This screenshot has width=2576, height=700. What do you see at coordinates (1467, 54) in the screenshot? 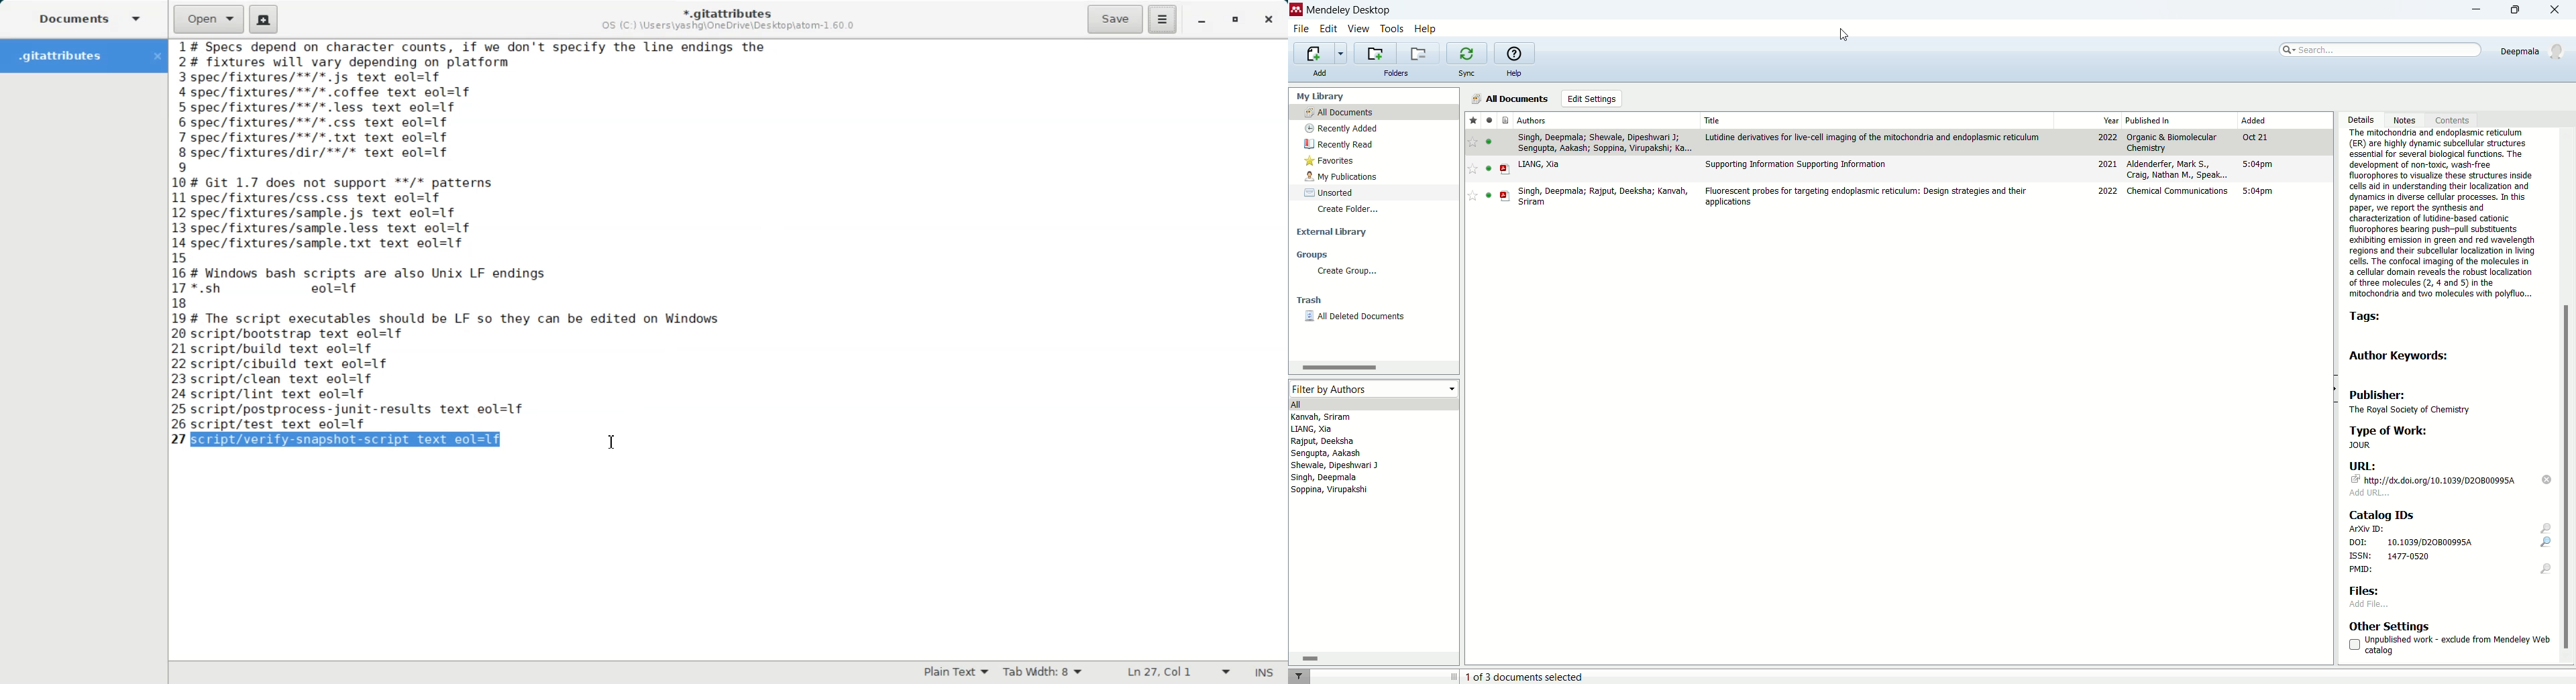
I see `synchronize the library with mendeley web` at bounding box center [1467, 54].